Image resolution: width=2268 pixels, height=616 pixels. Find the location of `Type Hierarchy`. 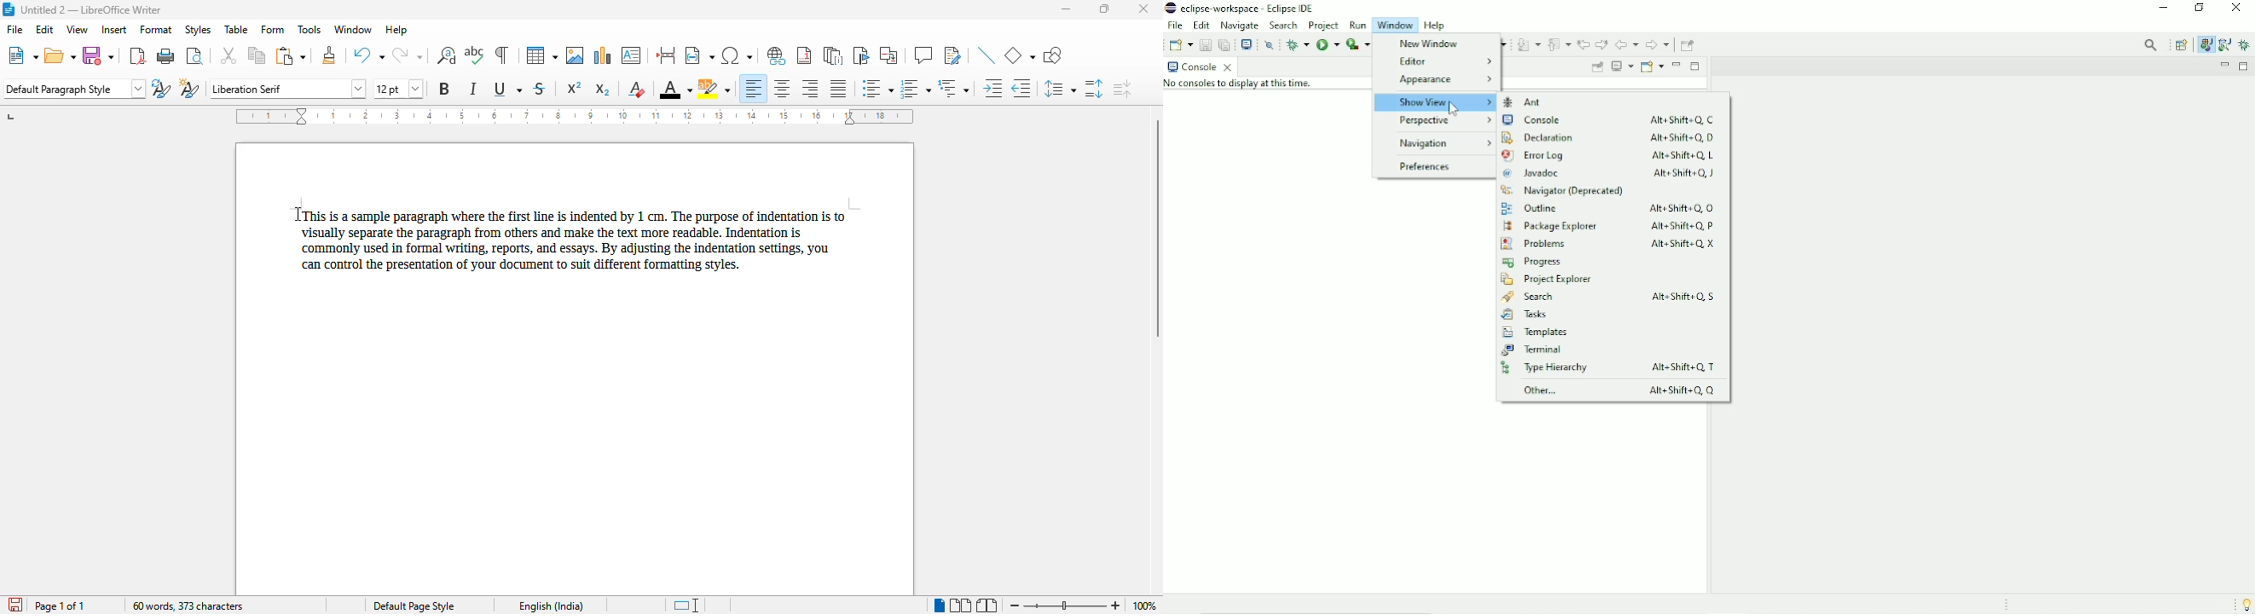

Type Hierarchy is located at coordinates (1613, 368).